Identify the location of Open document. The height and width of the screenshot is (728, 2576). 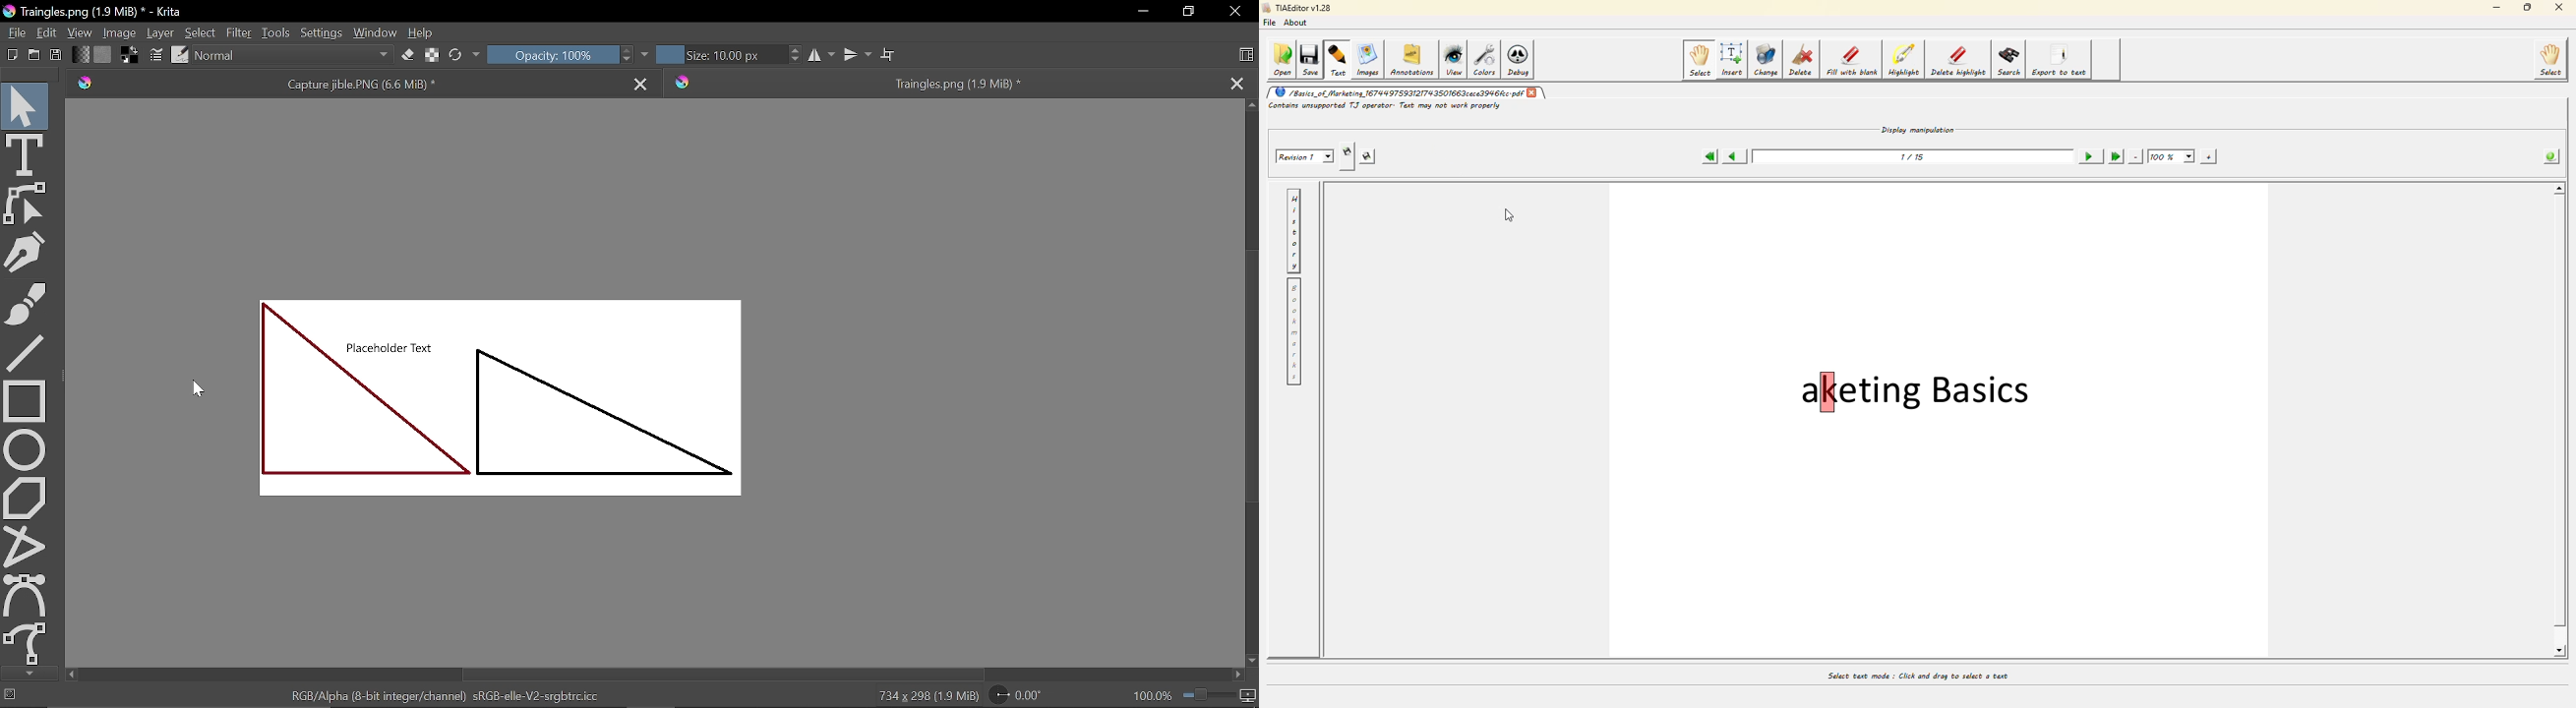
(33, 57).